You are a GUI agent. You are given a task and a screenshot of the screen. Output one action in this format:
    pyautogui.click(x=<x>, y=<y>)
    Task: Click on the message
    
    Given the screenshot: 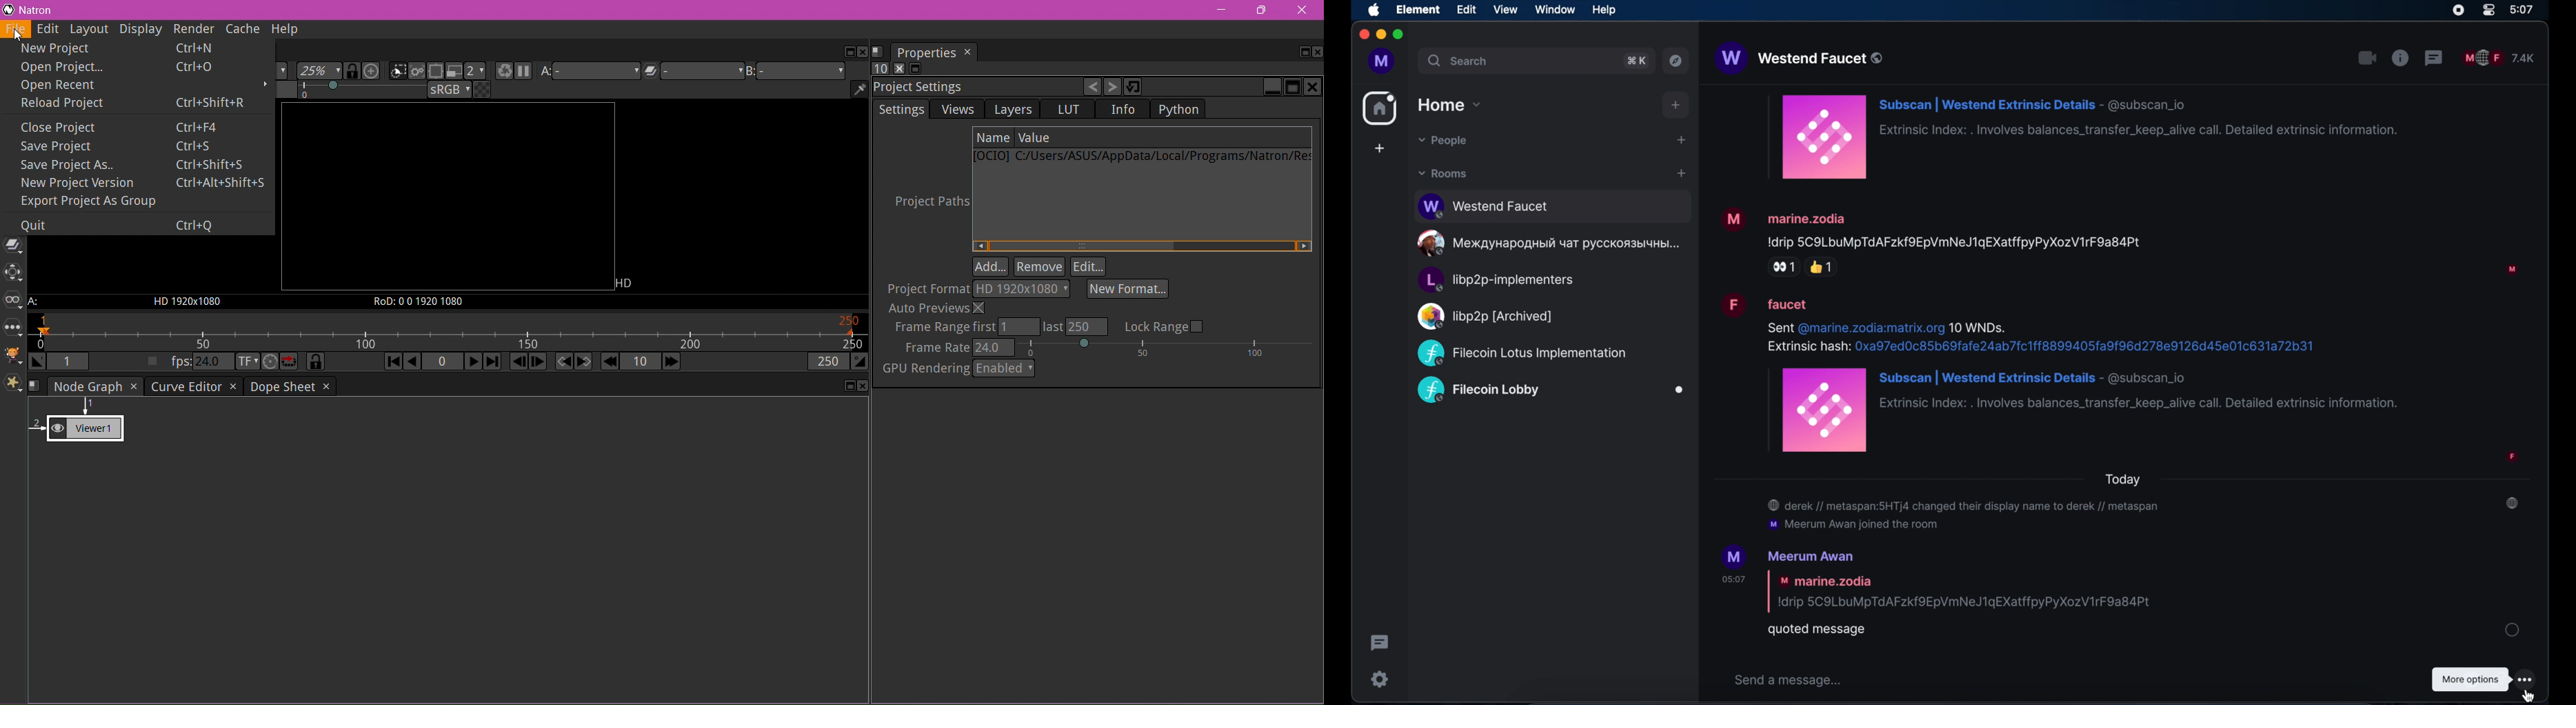 What is the action you would take?
    pyautogui.click(x=2086, y=138)
    